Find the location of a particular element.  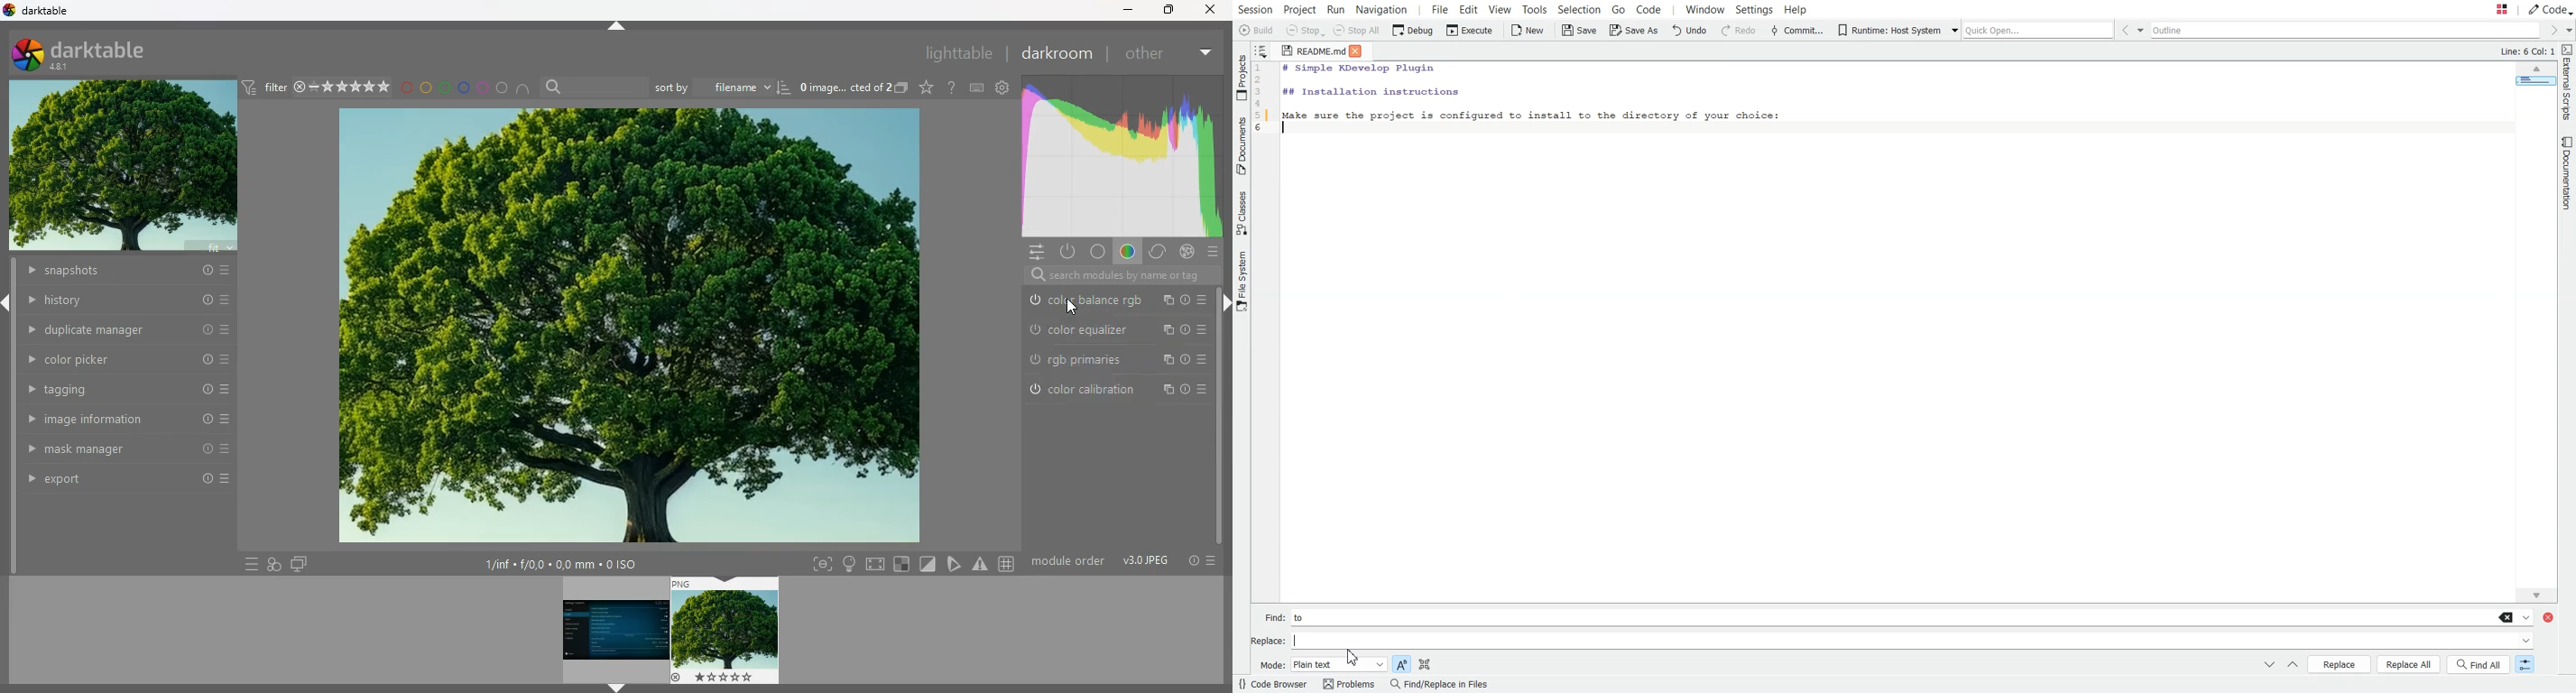

export is located at coordinates (131, 481).